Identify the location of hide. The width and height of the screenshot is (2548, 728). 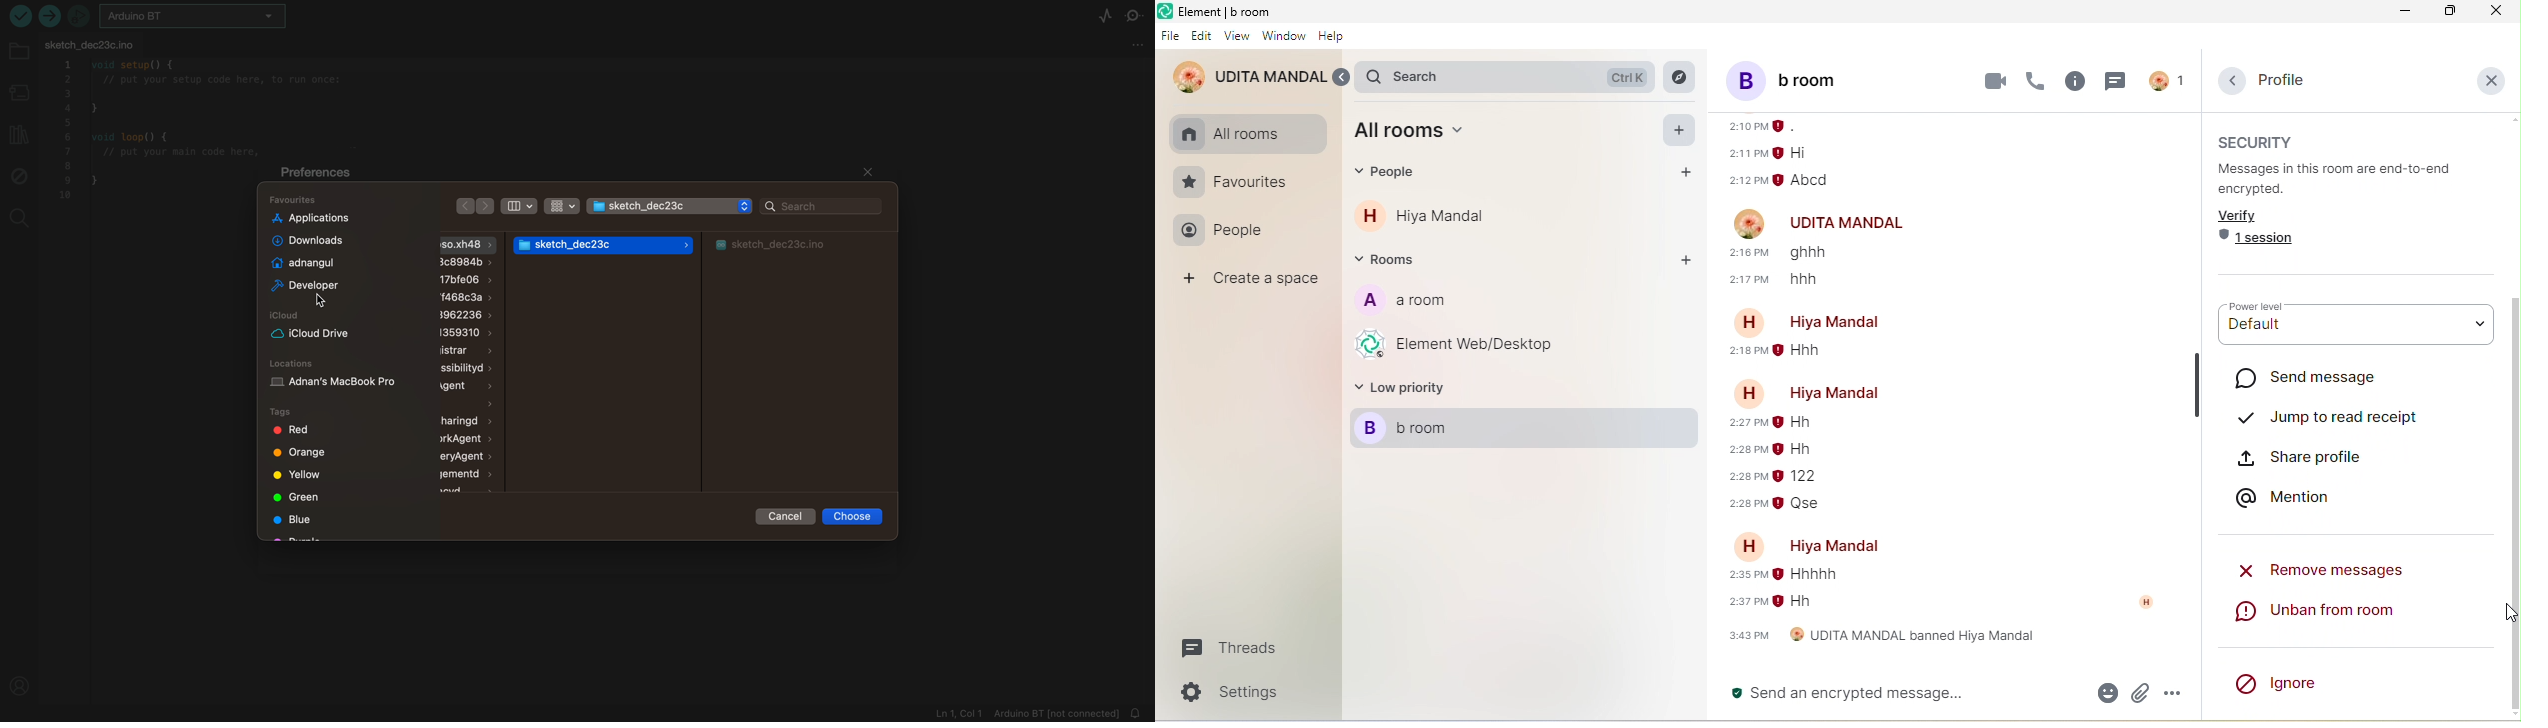
(2197, 383).